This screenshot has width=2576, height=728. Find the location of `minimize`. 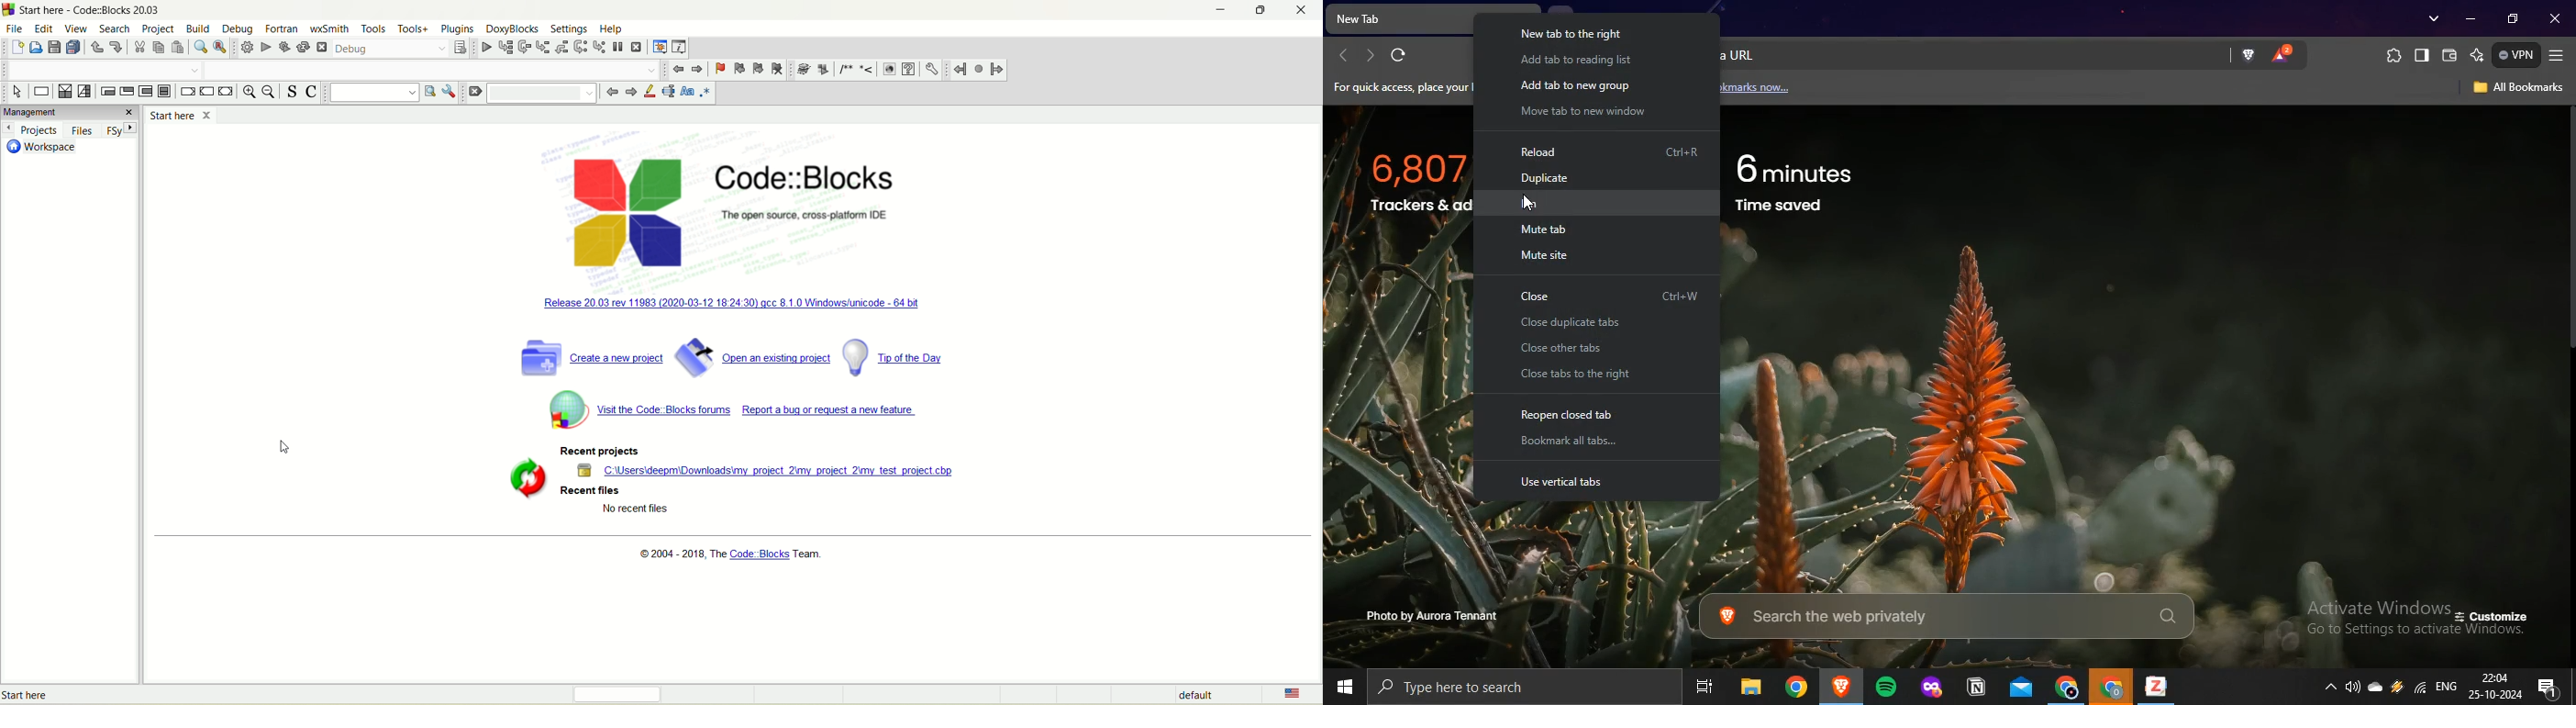

minimize is located at coordinates (2473, 17).